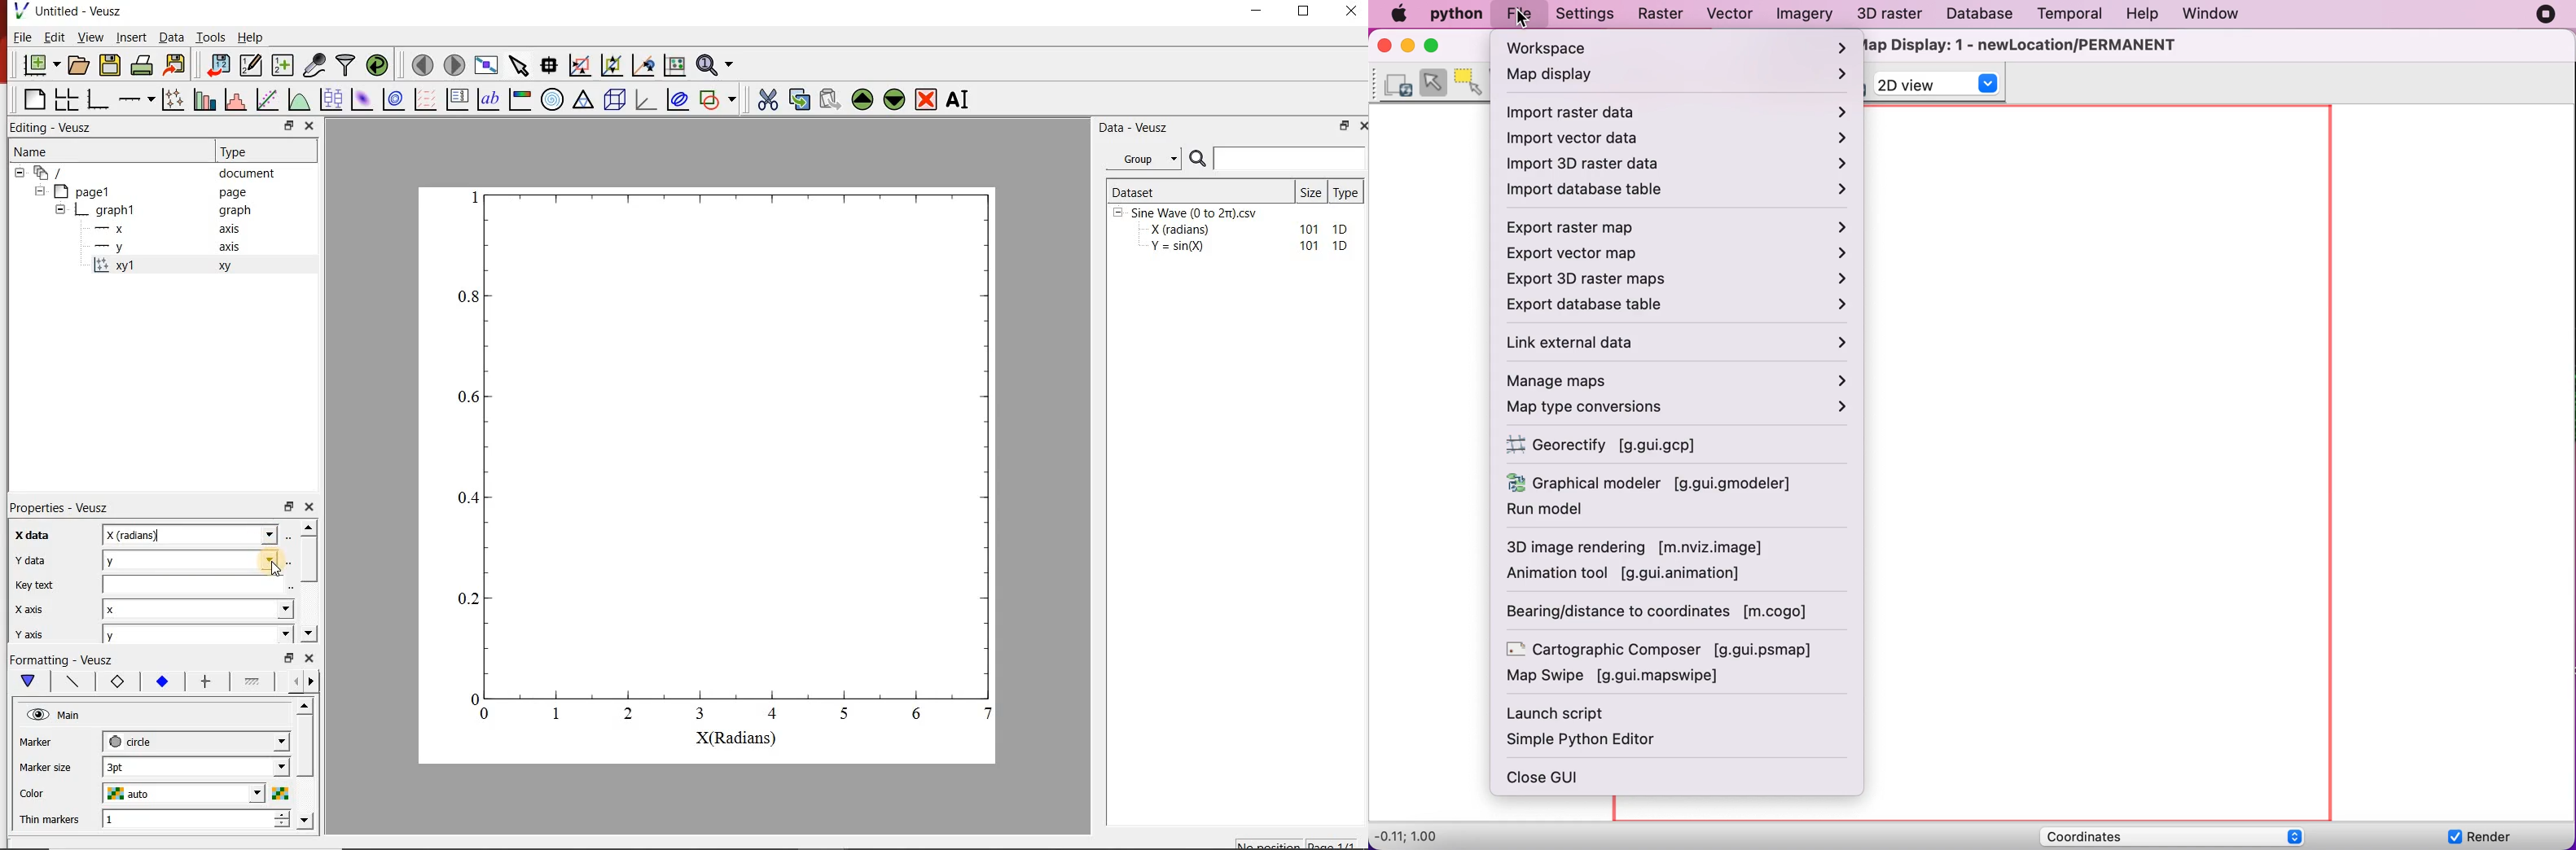  I want to click on Max, so click(36, 583).